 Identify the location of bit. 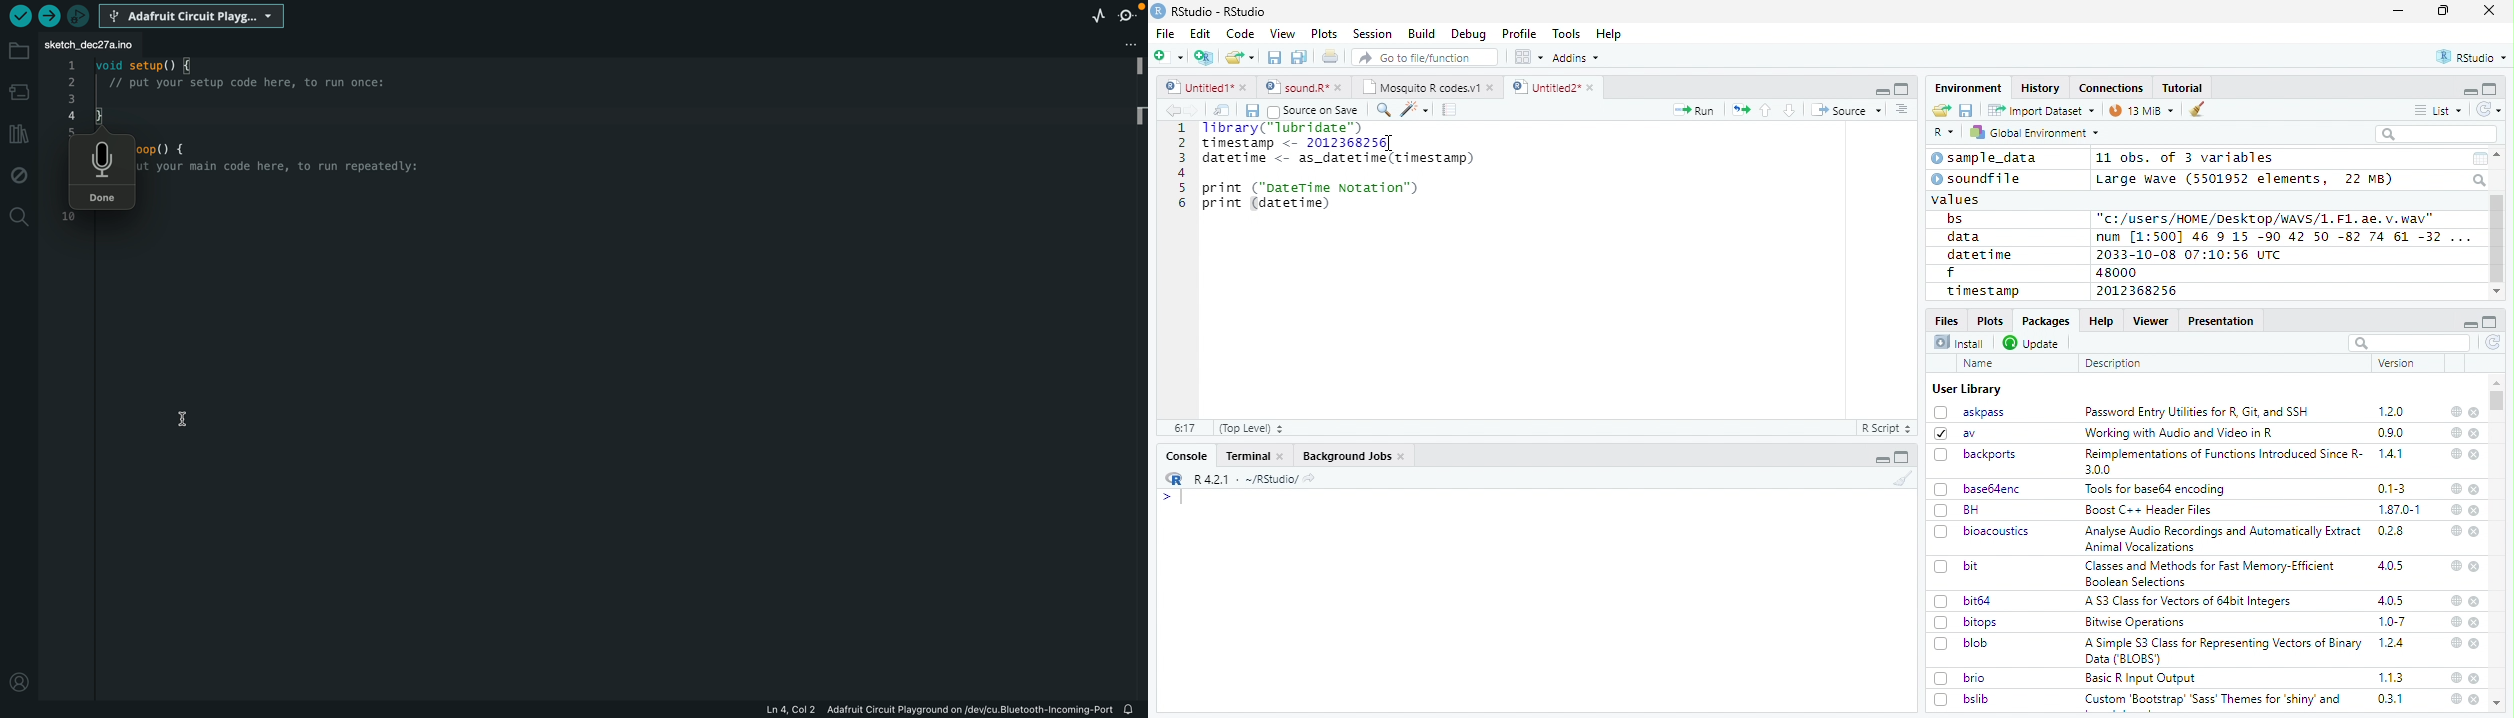
(1957, 567).